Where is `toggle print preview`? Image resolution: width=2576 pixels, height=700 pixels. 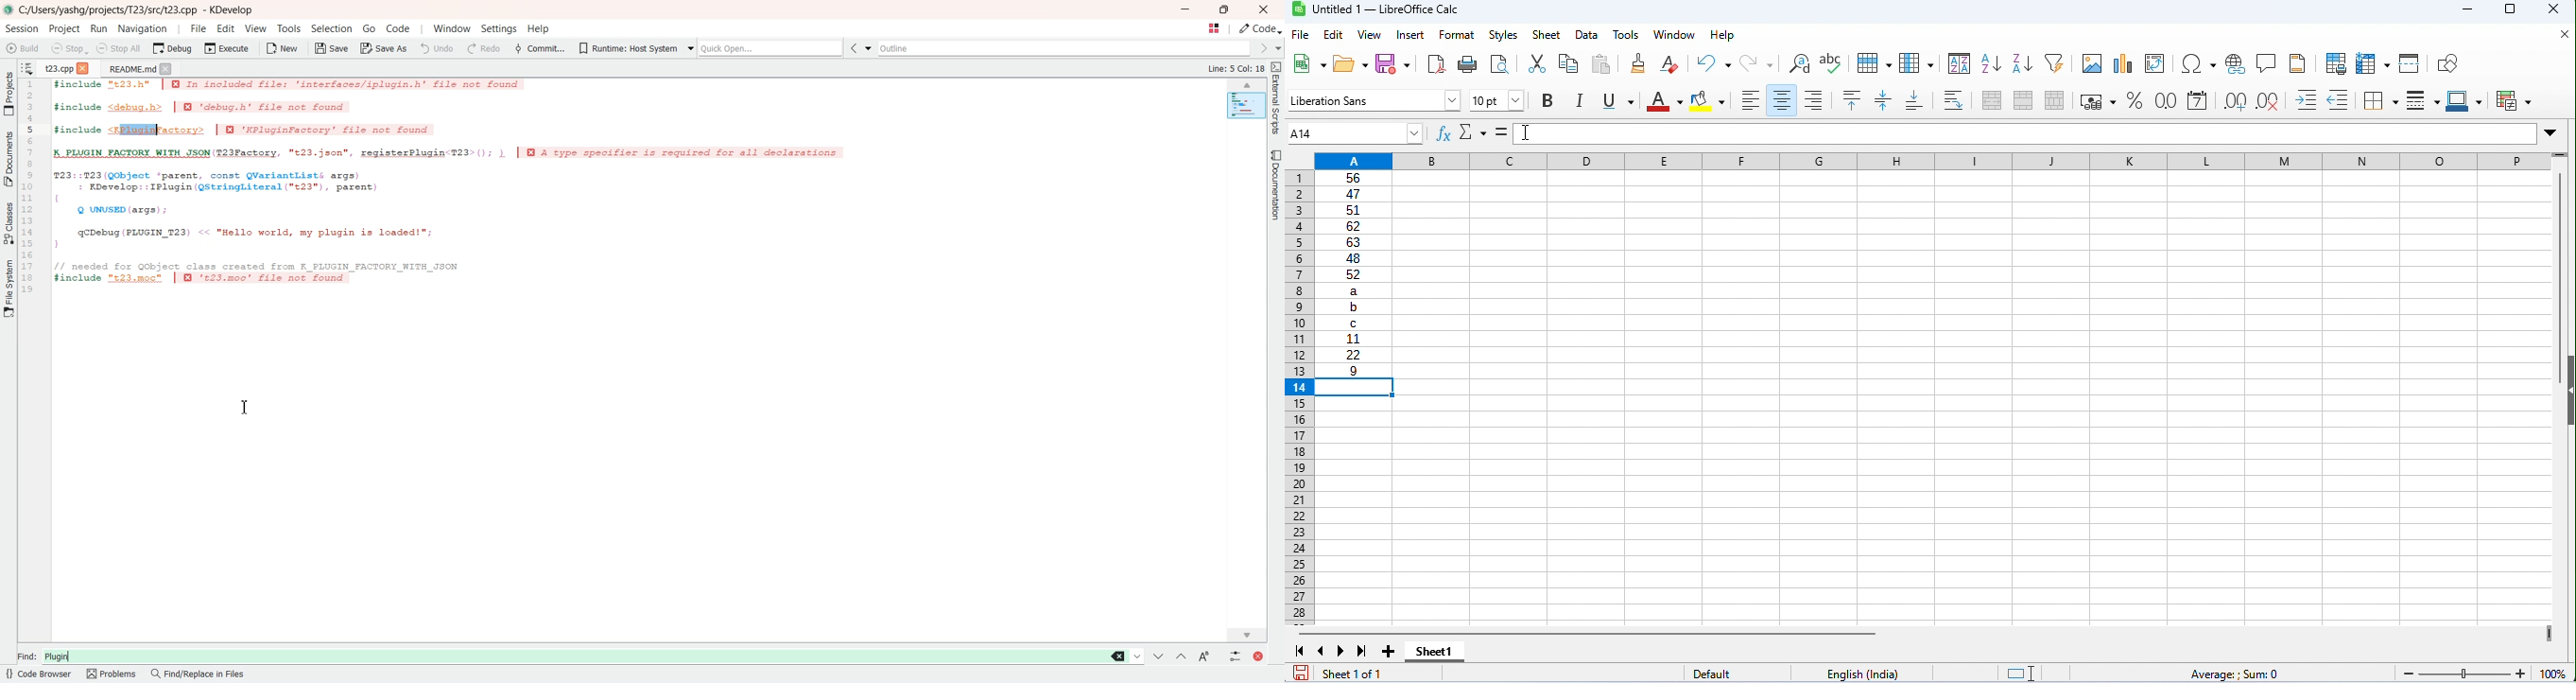
toggle print preview is located at coordinates (1499, 63).